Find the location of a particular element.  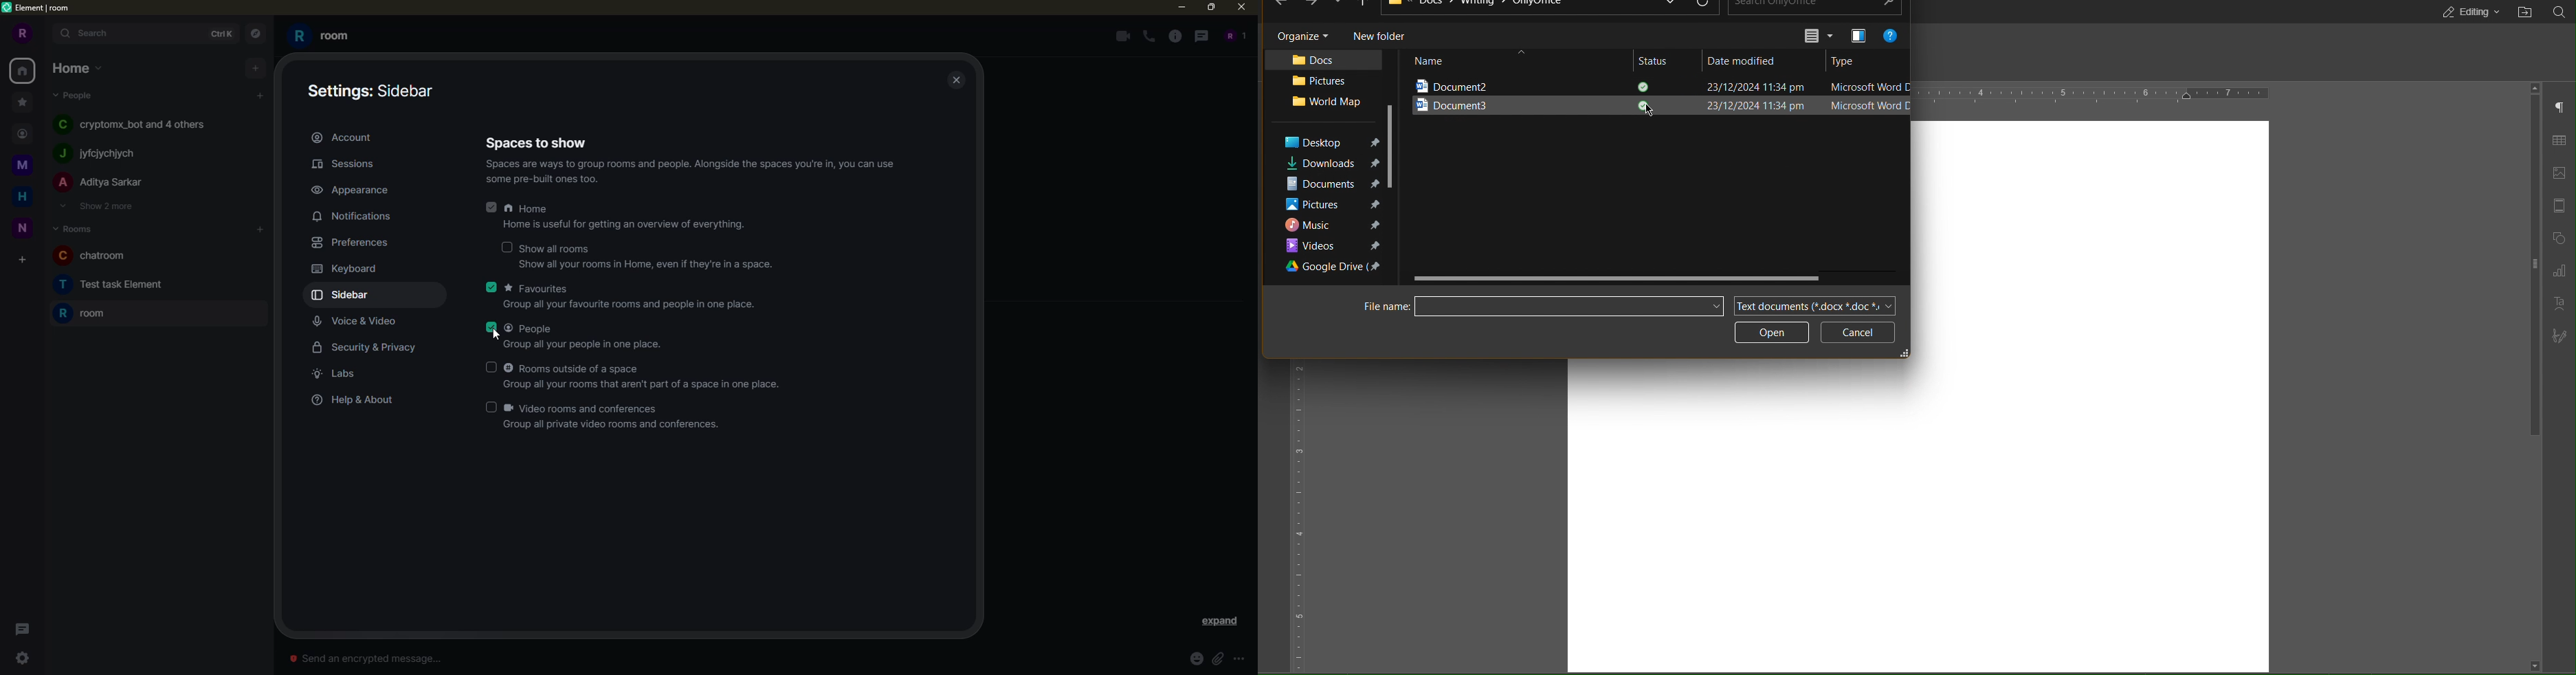

sidebar is located at coordinates (344, 296).